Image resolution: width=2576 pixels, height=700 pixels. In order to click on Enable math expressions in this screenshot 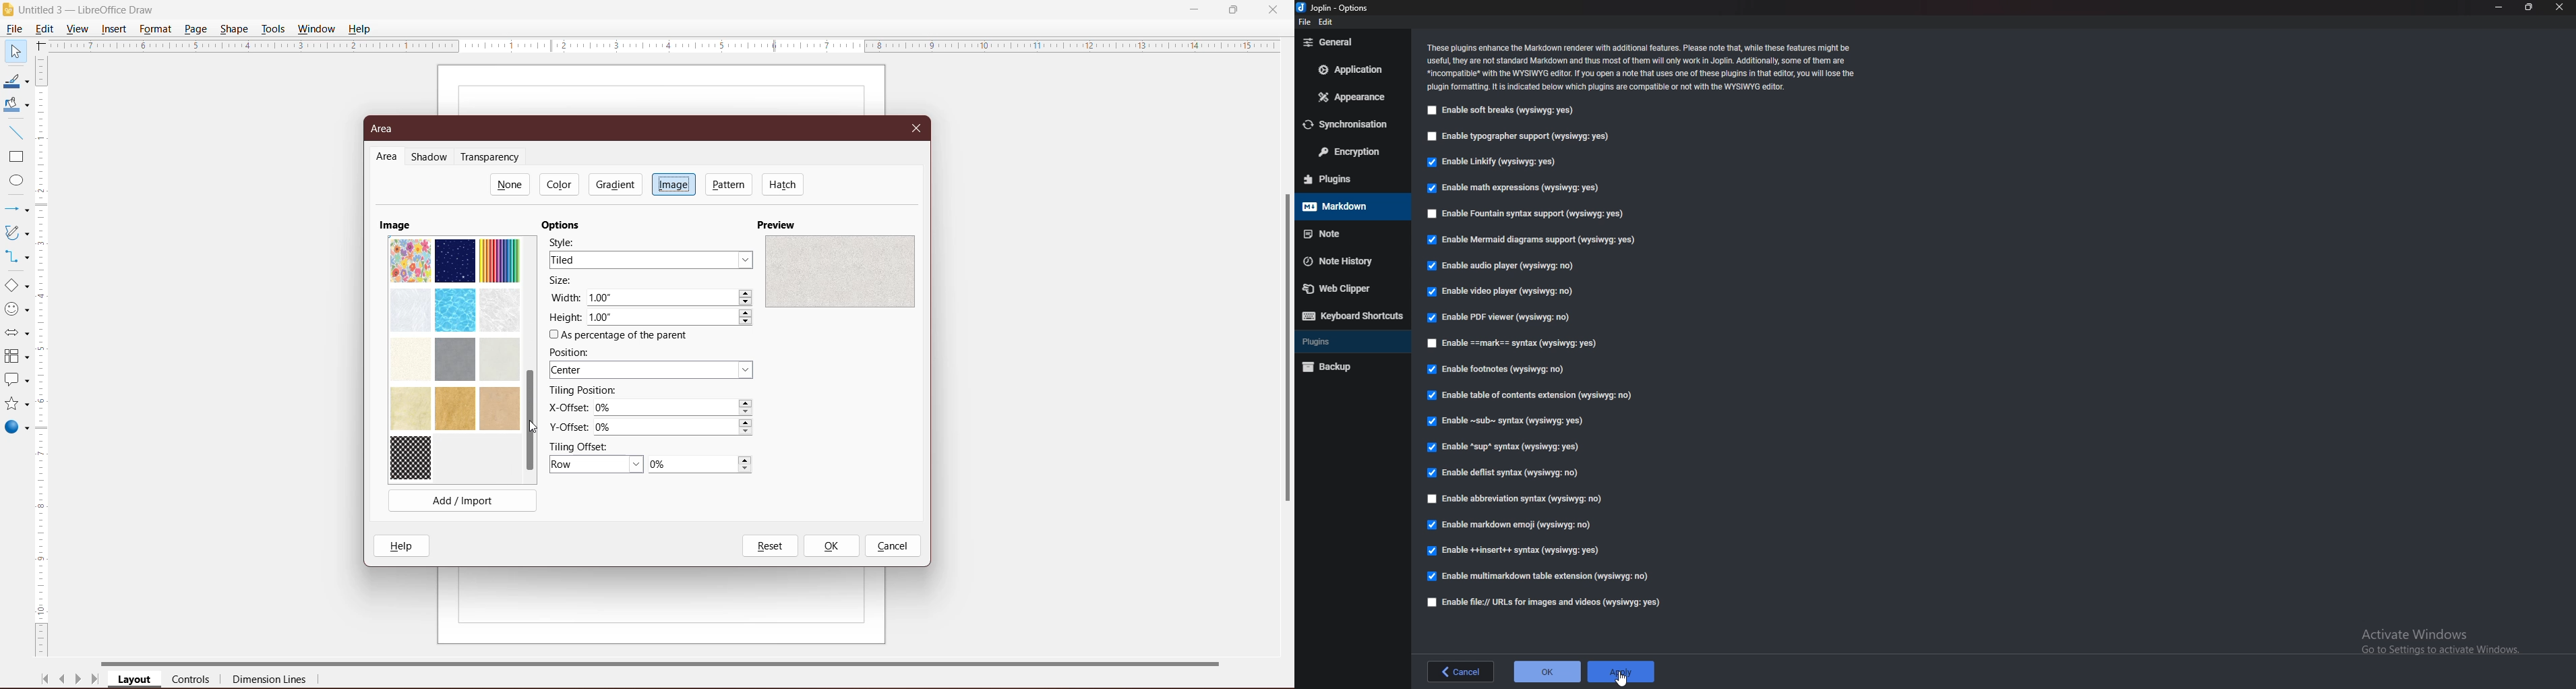, I will do `click(1520, 187)`.